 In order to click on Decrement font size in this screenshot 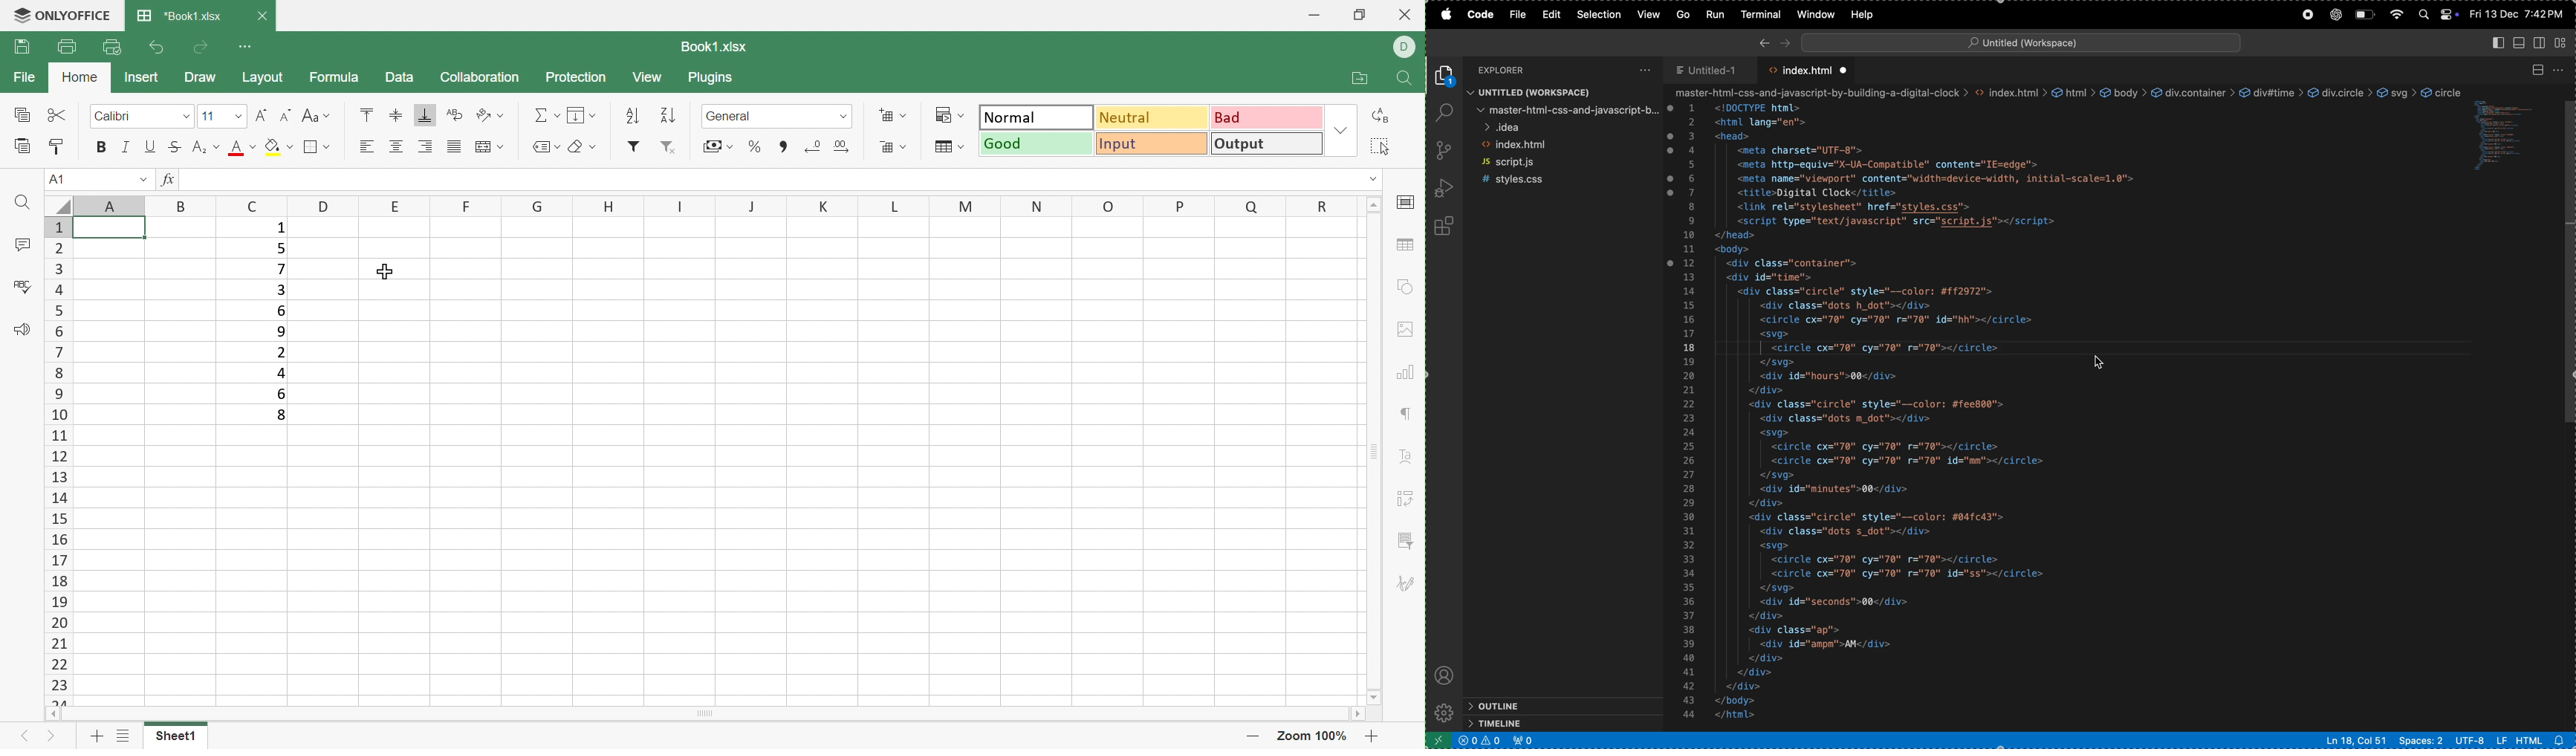, I will do `click(285, 116)`.